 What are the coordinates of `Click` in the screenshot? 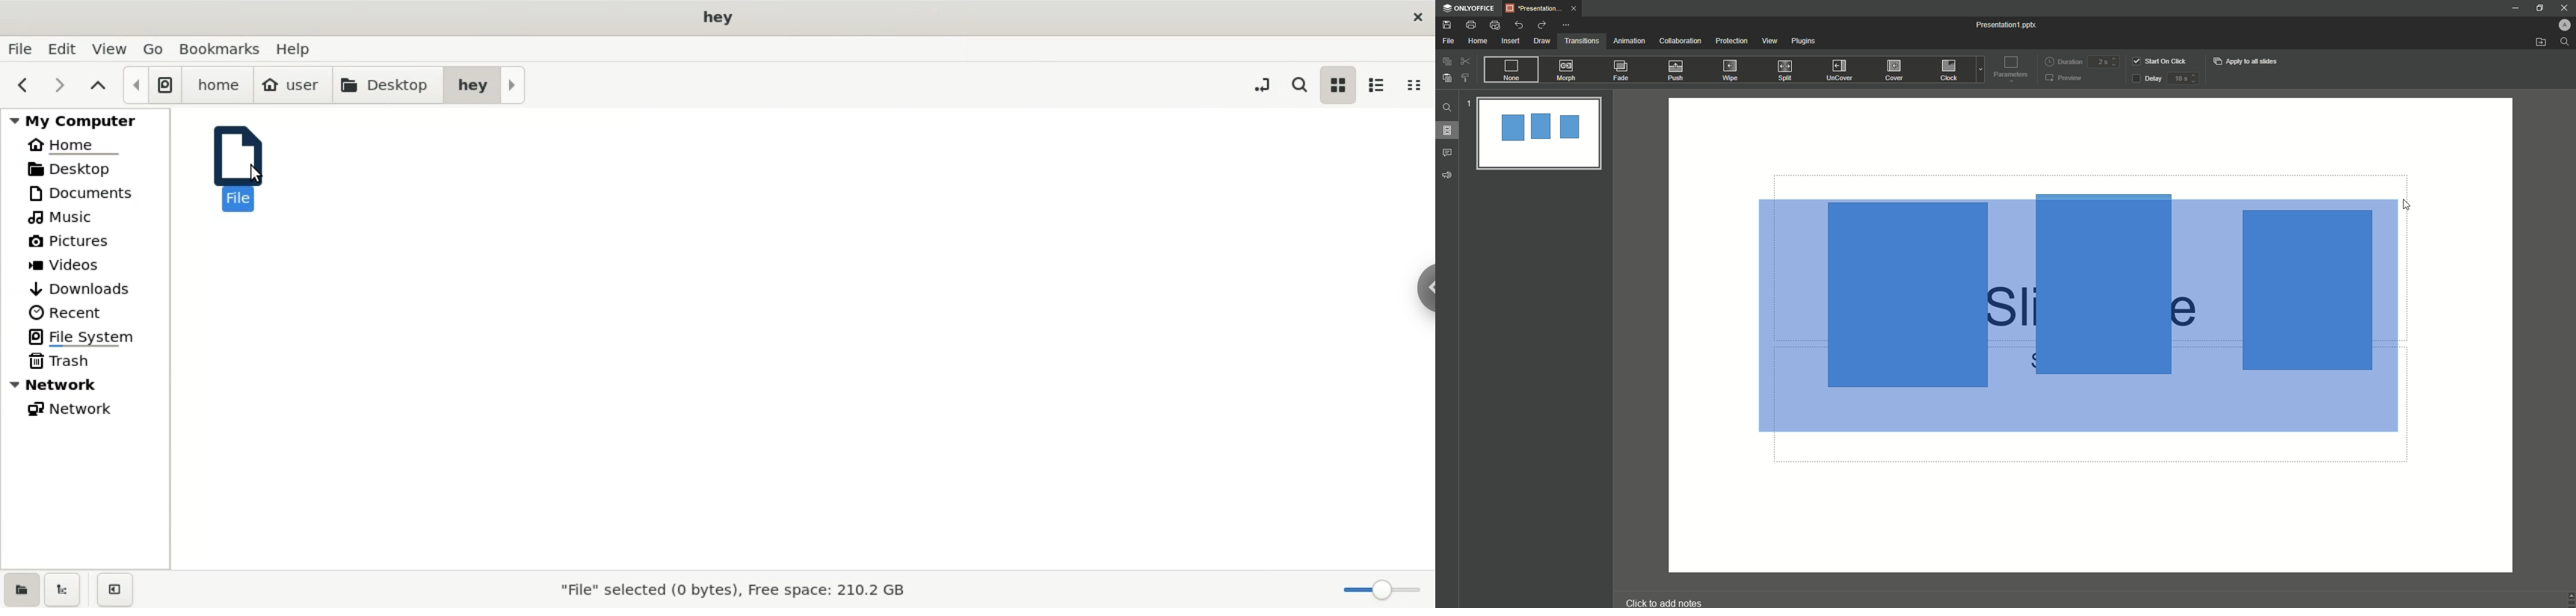 It's located at (1950, 72).